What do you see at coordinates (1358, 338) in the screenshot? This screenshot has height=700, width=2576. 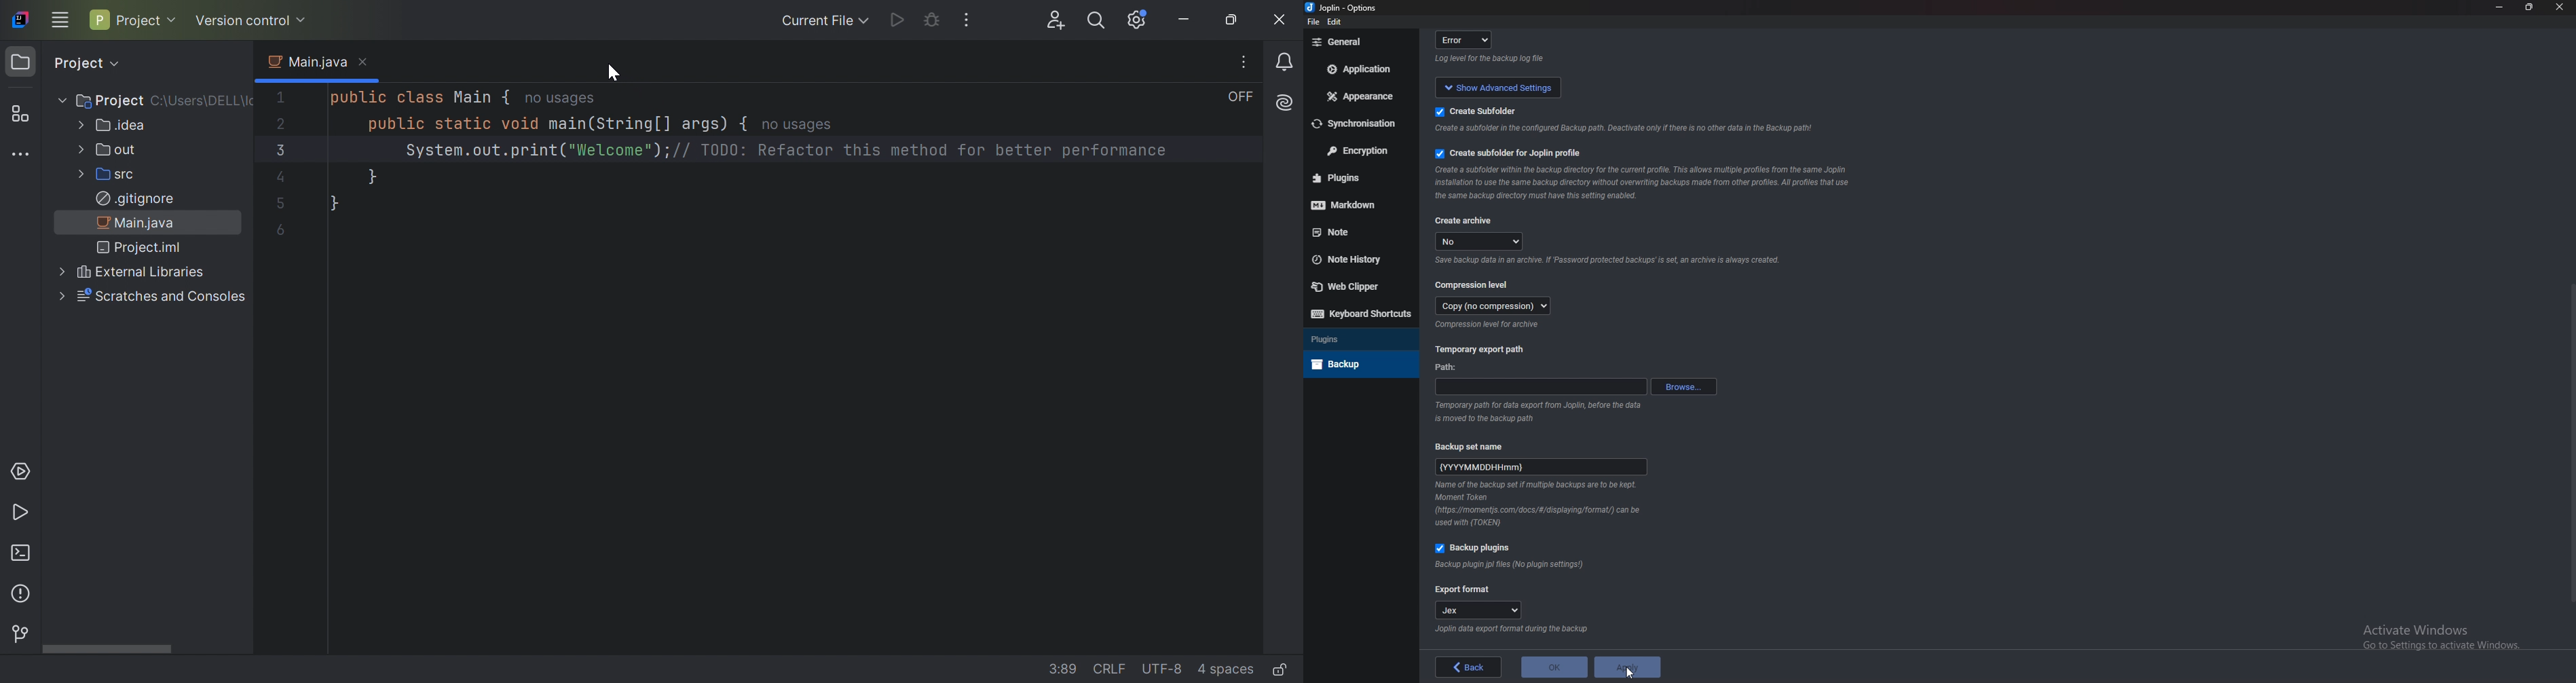 I see `Plugins` at bounding box center [1358, 338].